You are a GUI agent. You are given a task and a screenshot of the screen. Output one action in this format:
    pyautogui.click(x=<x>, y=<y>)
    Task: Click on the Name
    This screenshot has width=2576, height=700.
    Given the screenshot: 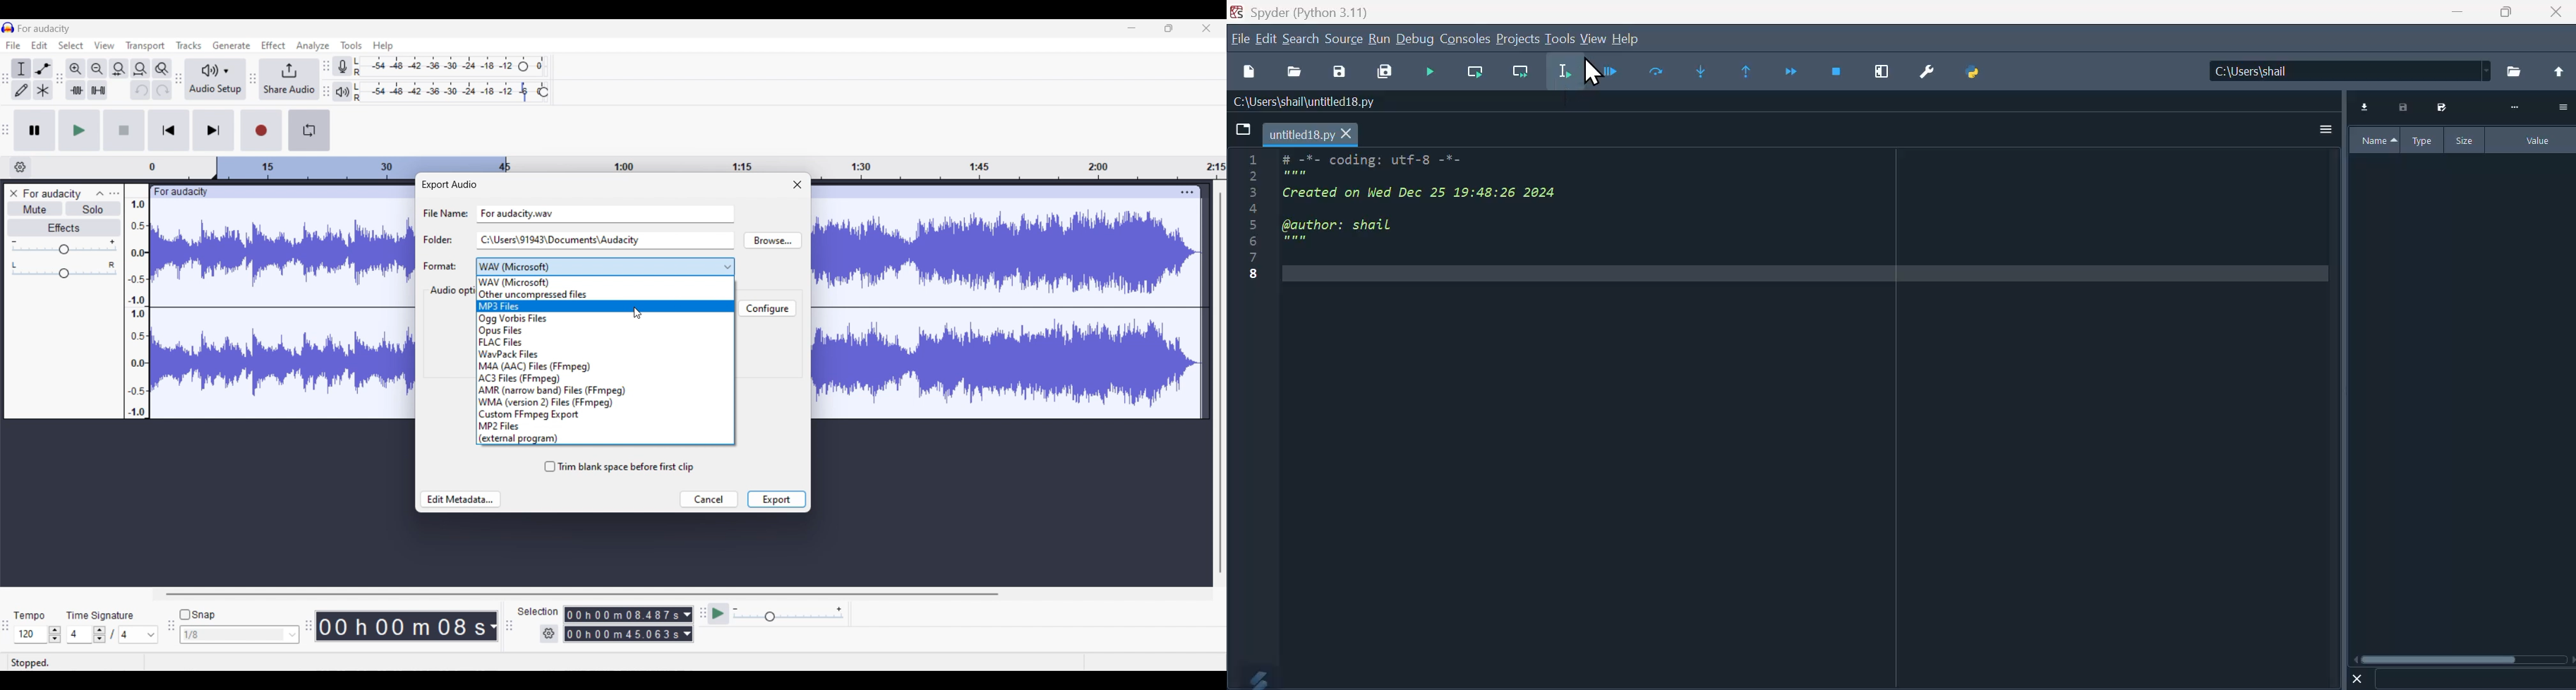 What is the action you would take?
    pyautogui.click(x=2375, y=140)
    